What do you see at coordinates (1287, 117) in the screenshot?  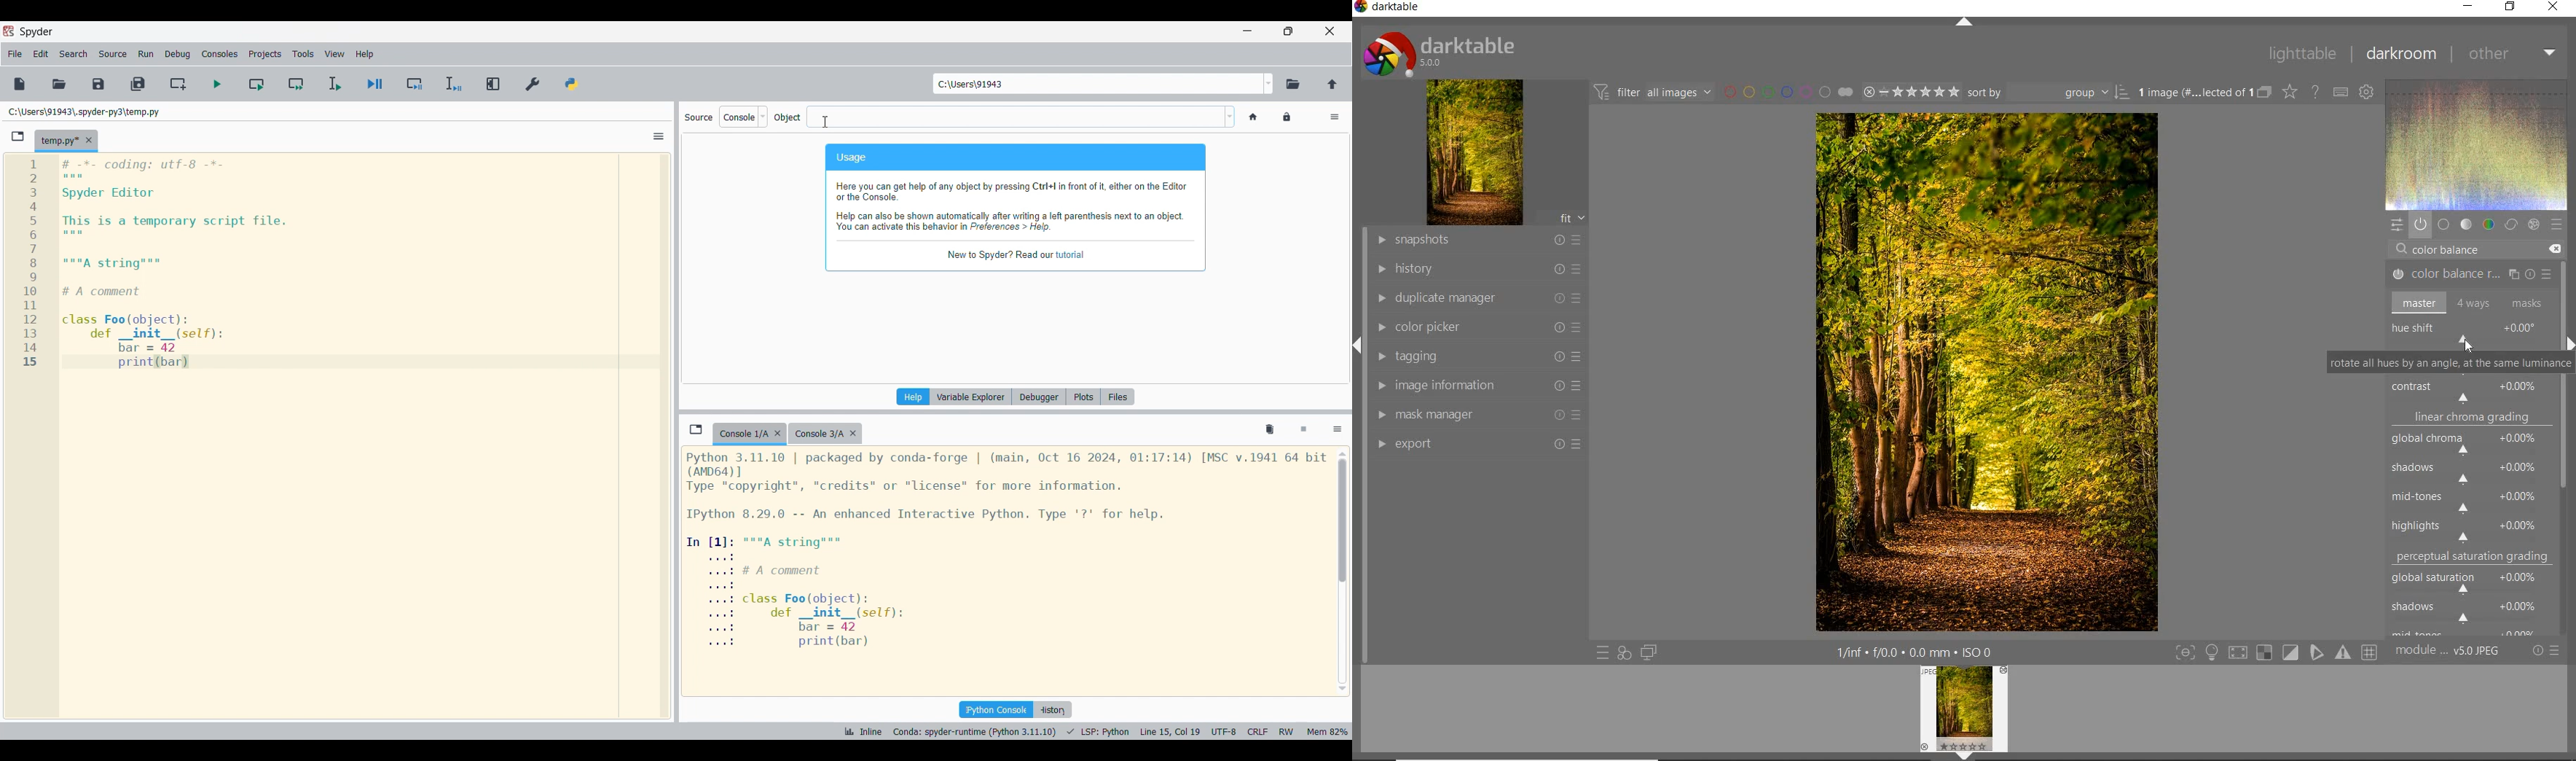 I see `Lock` at bounding box center [1287, 117].